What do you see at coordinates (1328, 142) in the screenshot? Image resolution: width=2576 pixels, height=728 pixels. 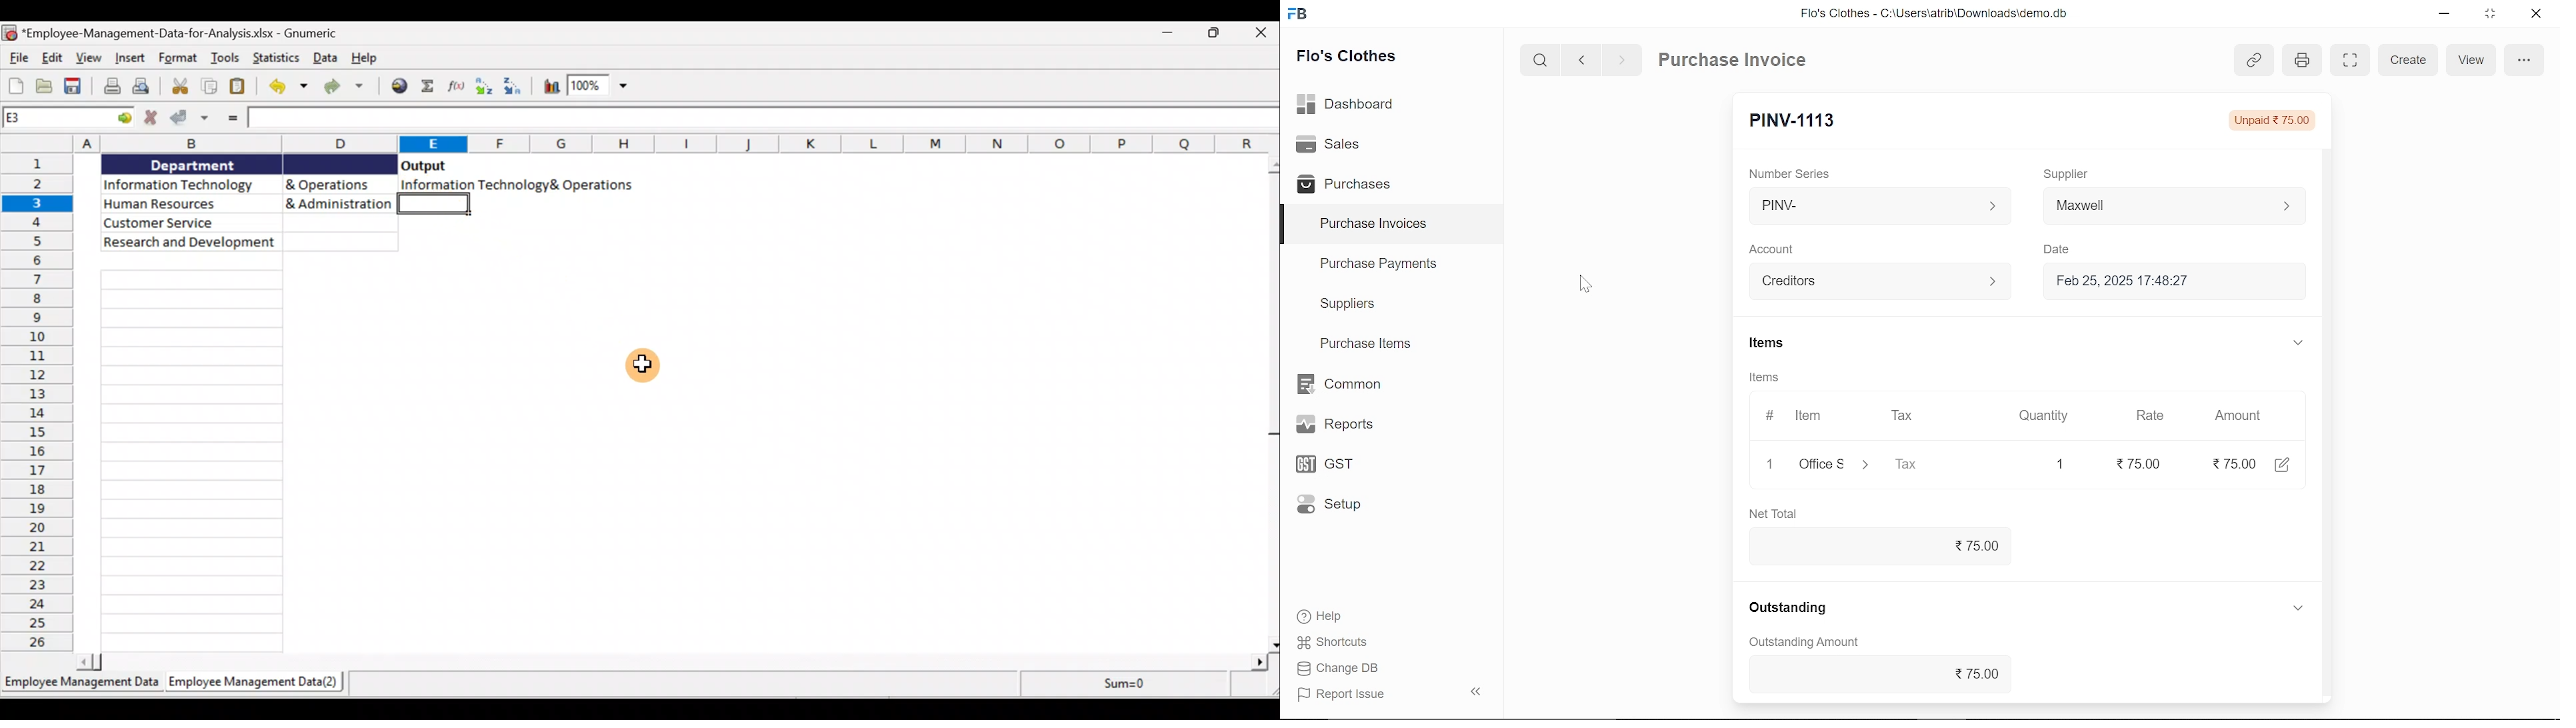 I see `Sales` at bounding box center [1328, 142].